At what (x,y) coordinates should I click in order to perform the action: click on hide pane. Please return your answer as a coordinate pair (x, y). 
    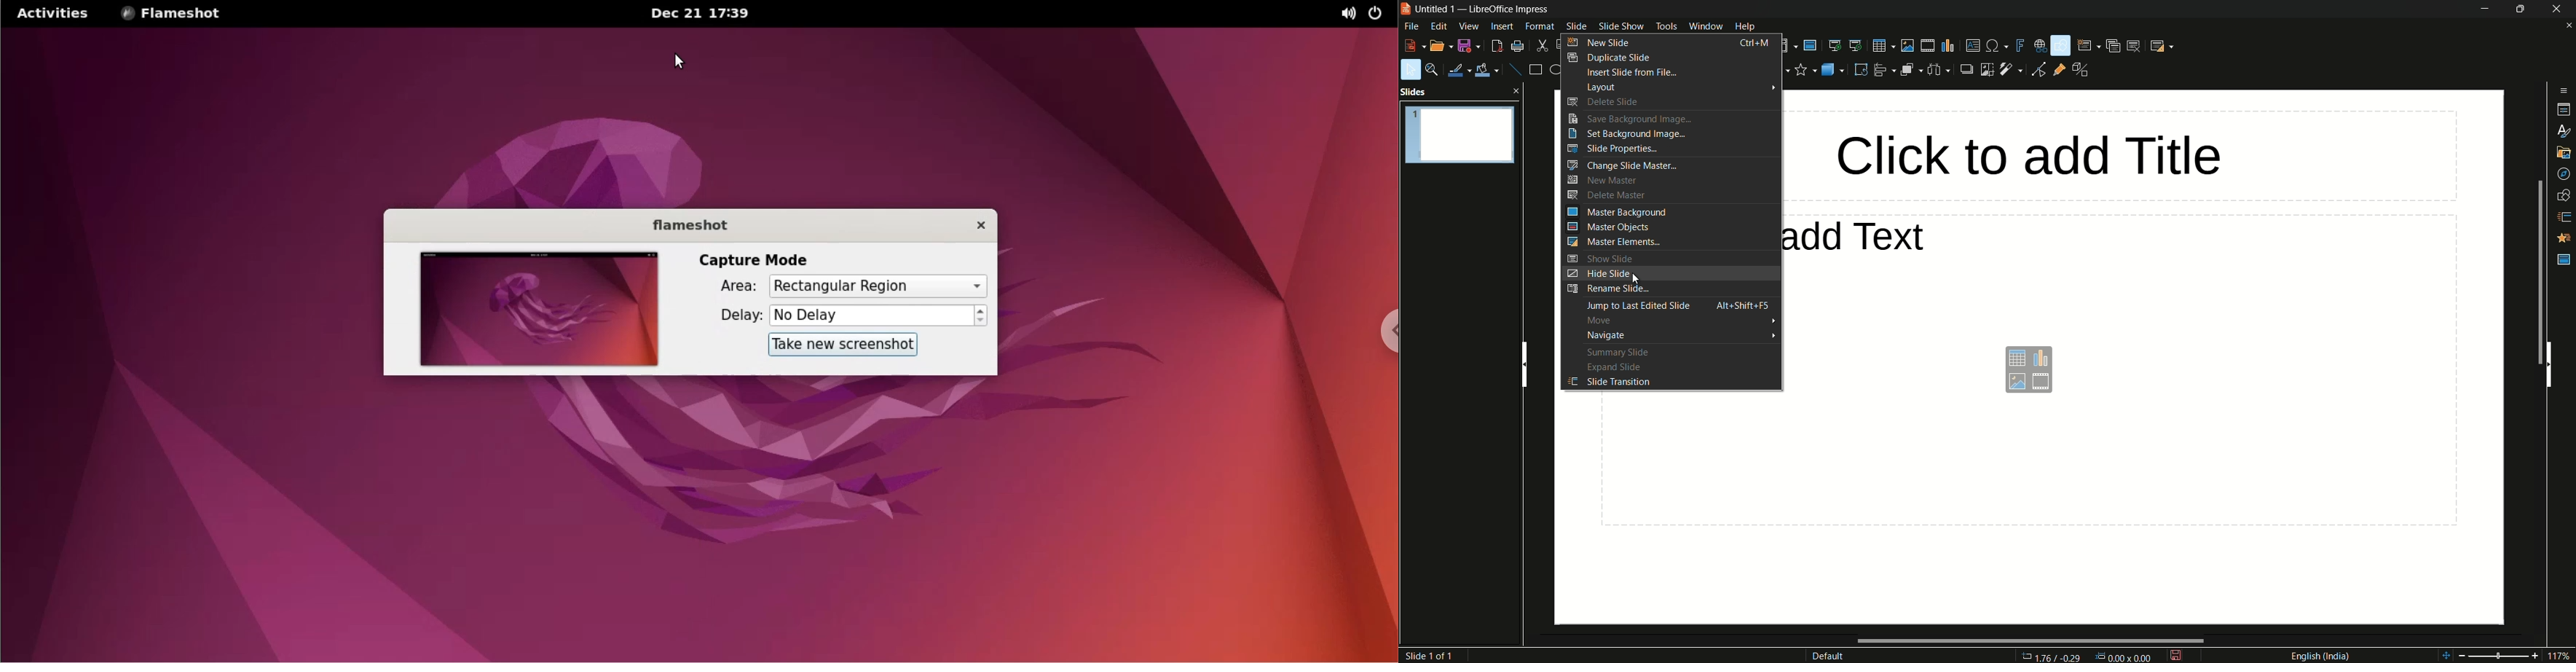
    Looking at the image, I should click on (1526, 366).